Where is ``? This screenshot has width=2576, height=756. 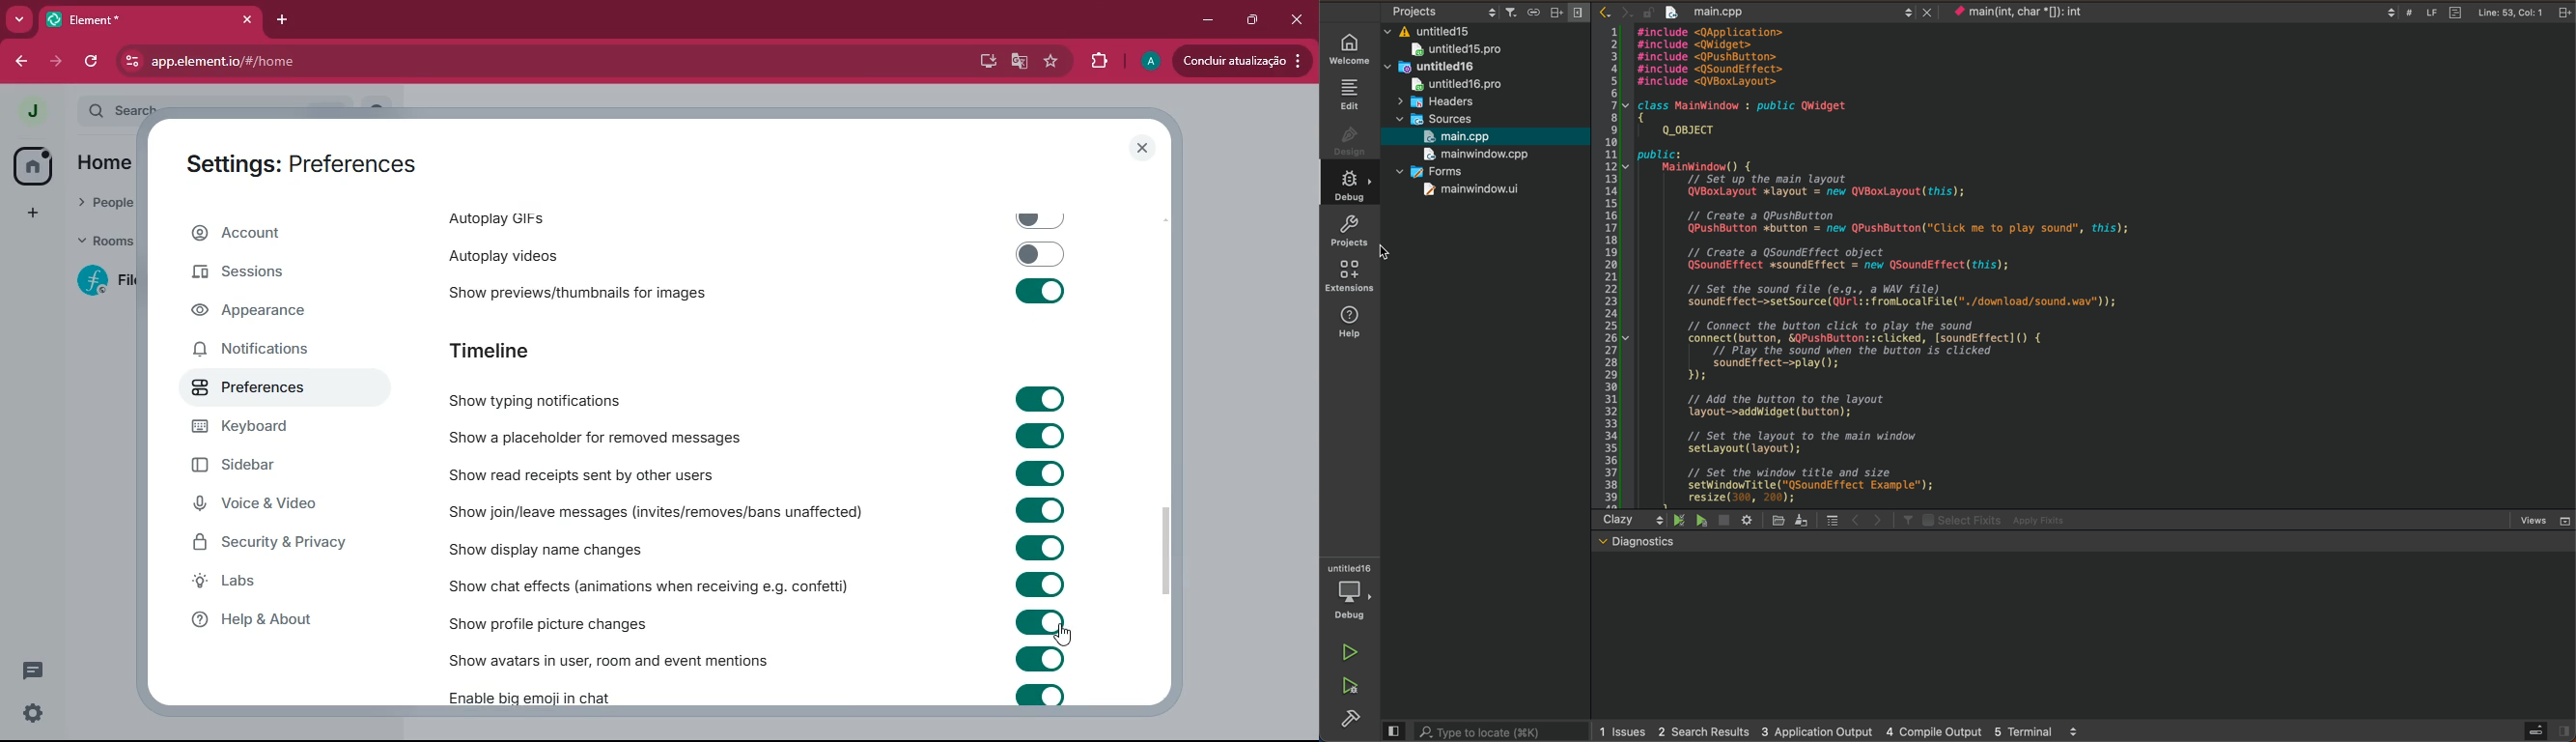  is located at coordinates (1435, 30).